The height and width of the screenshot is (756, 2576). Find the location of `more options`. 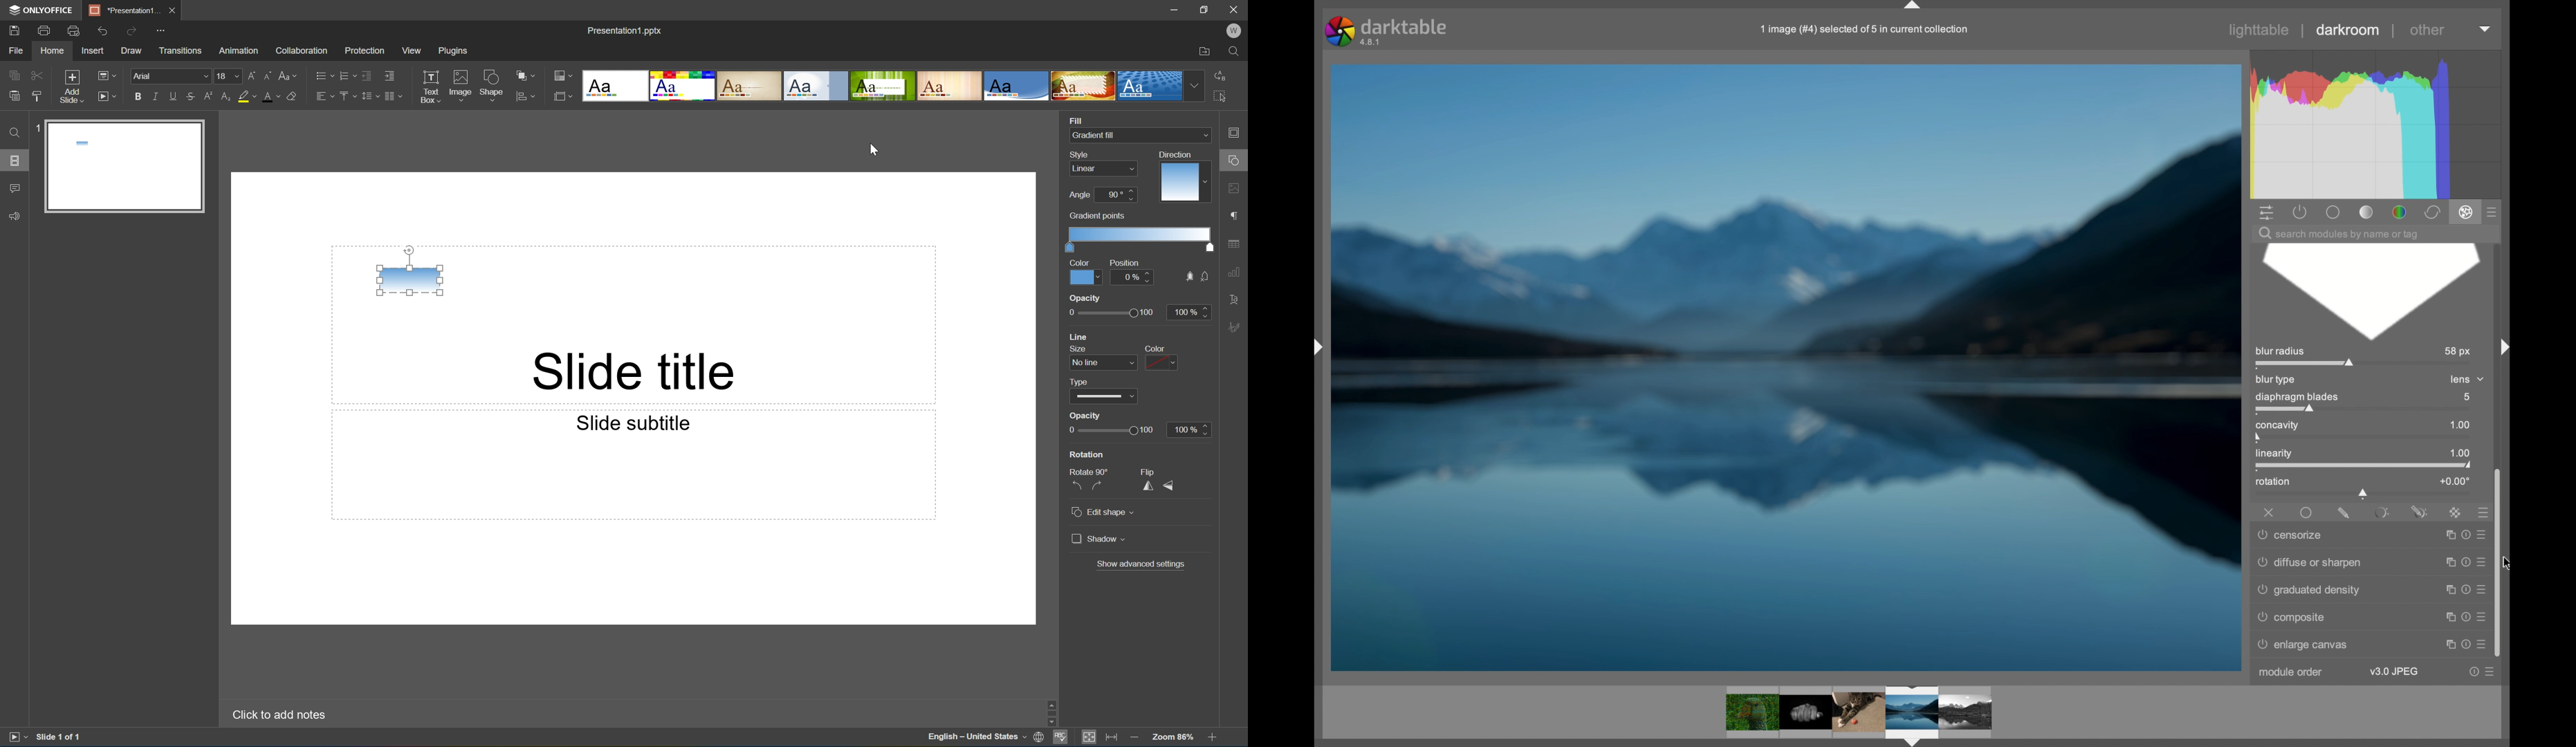

more options is located at coordinates (2483, 532).